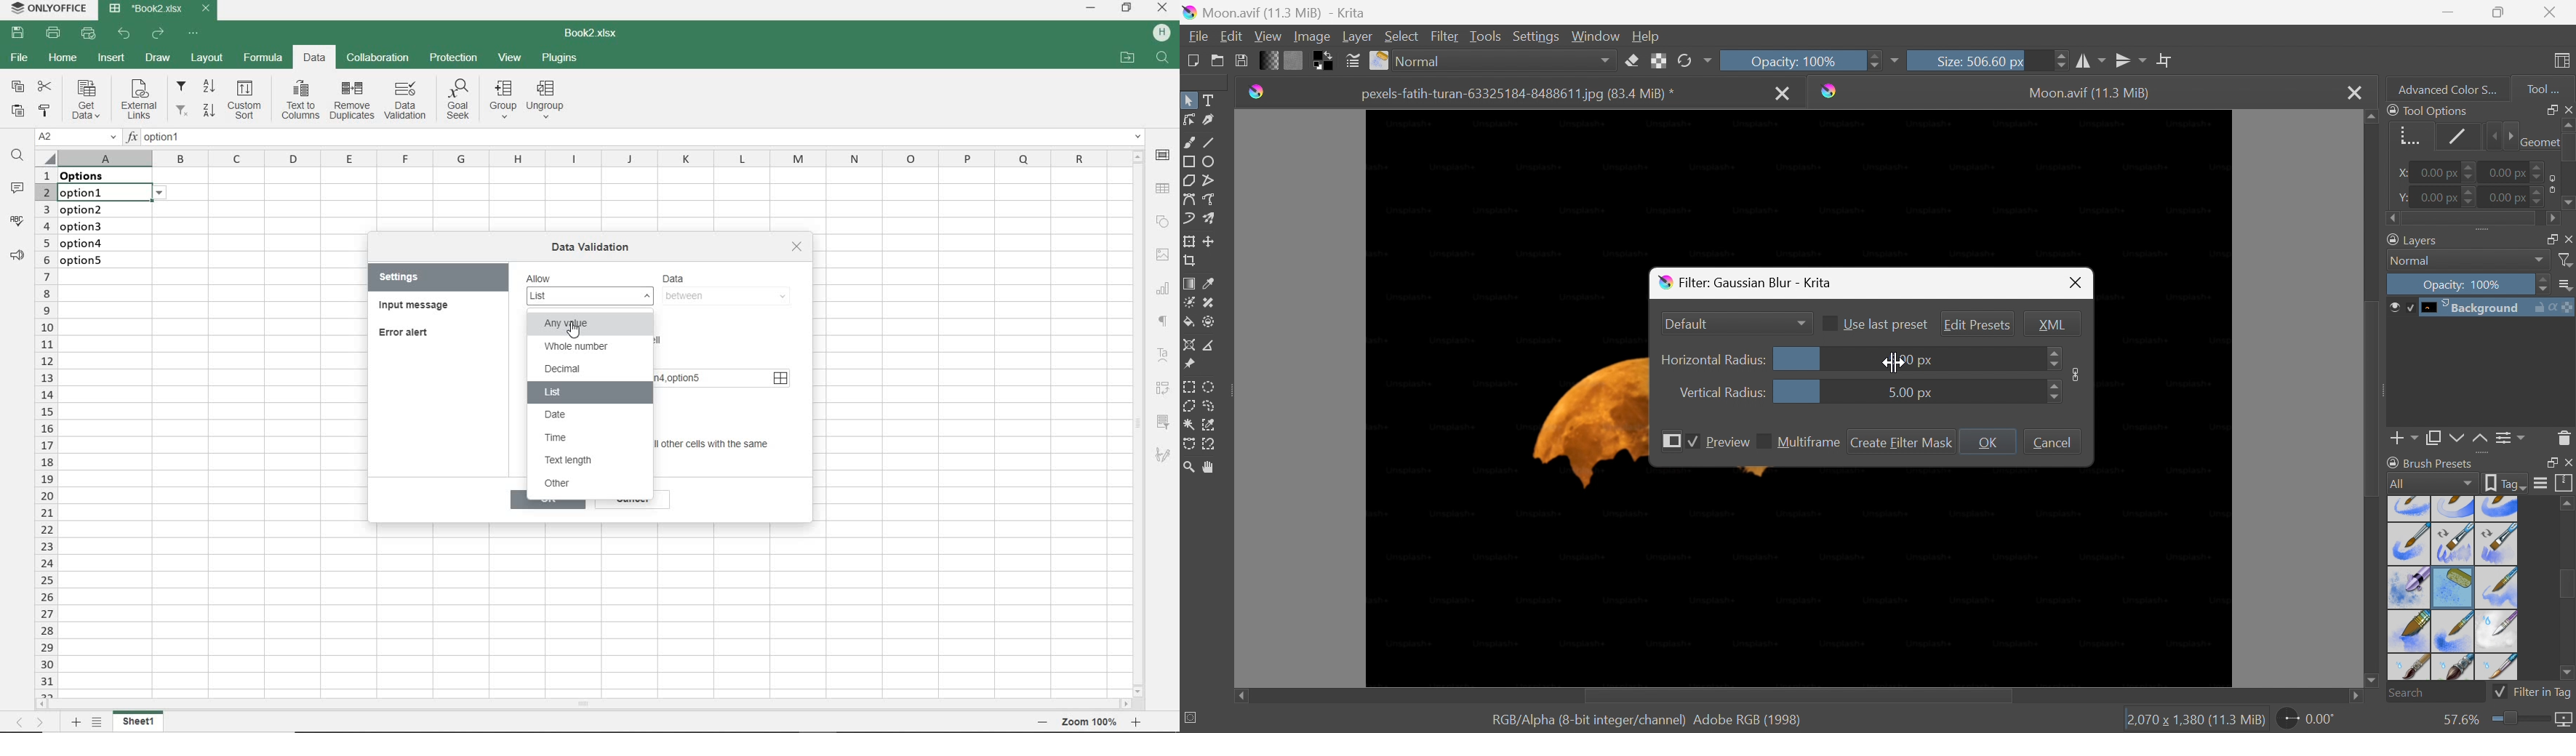 The width and height of the screenshot is (2576, 756). What do you see at coordinates (1218, 60) in the screenshot?
I see `Open and existing document` at bounding box center [1218, 60].